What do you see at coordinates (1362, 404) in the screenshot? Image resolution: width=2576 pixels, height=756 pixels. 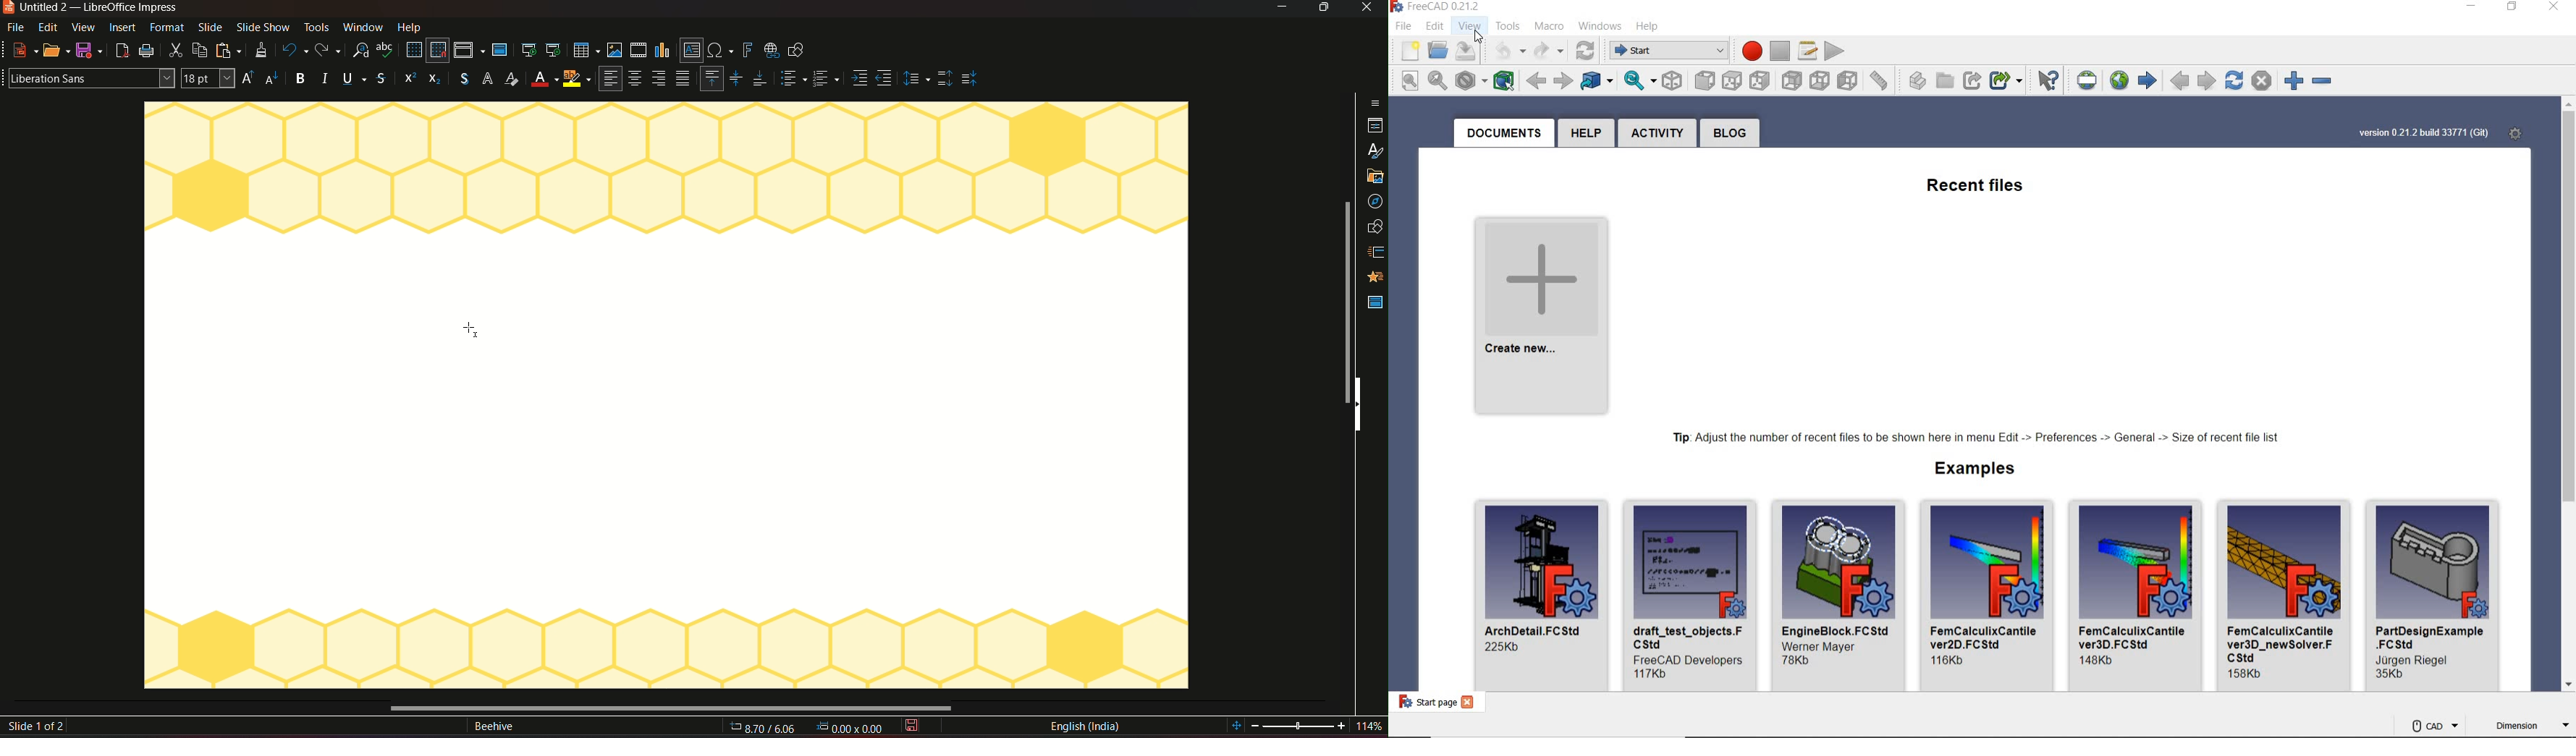 I see `hide sidebar` at bounding box center [1362, 404].